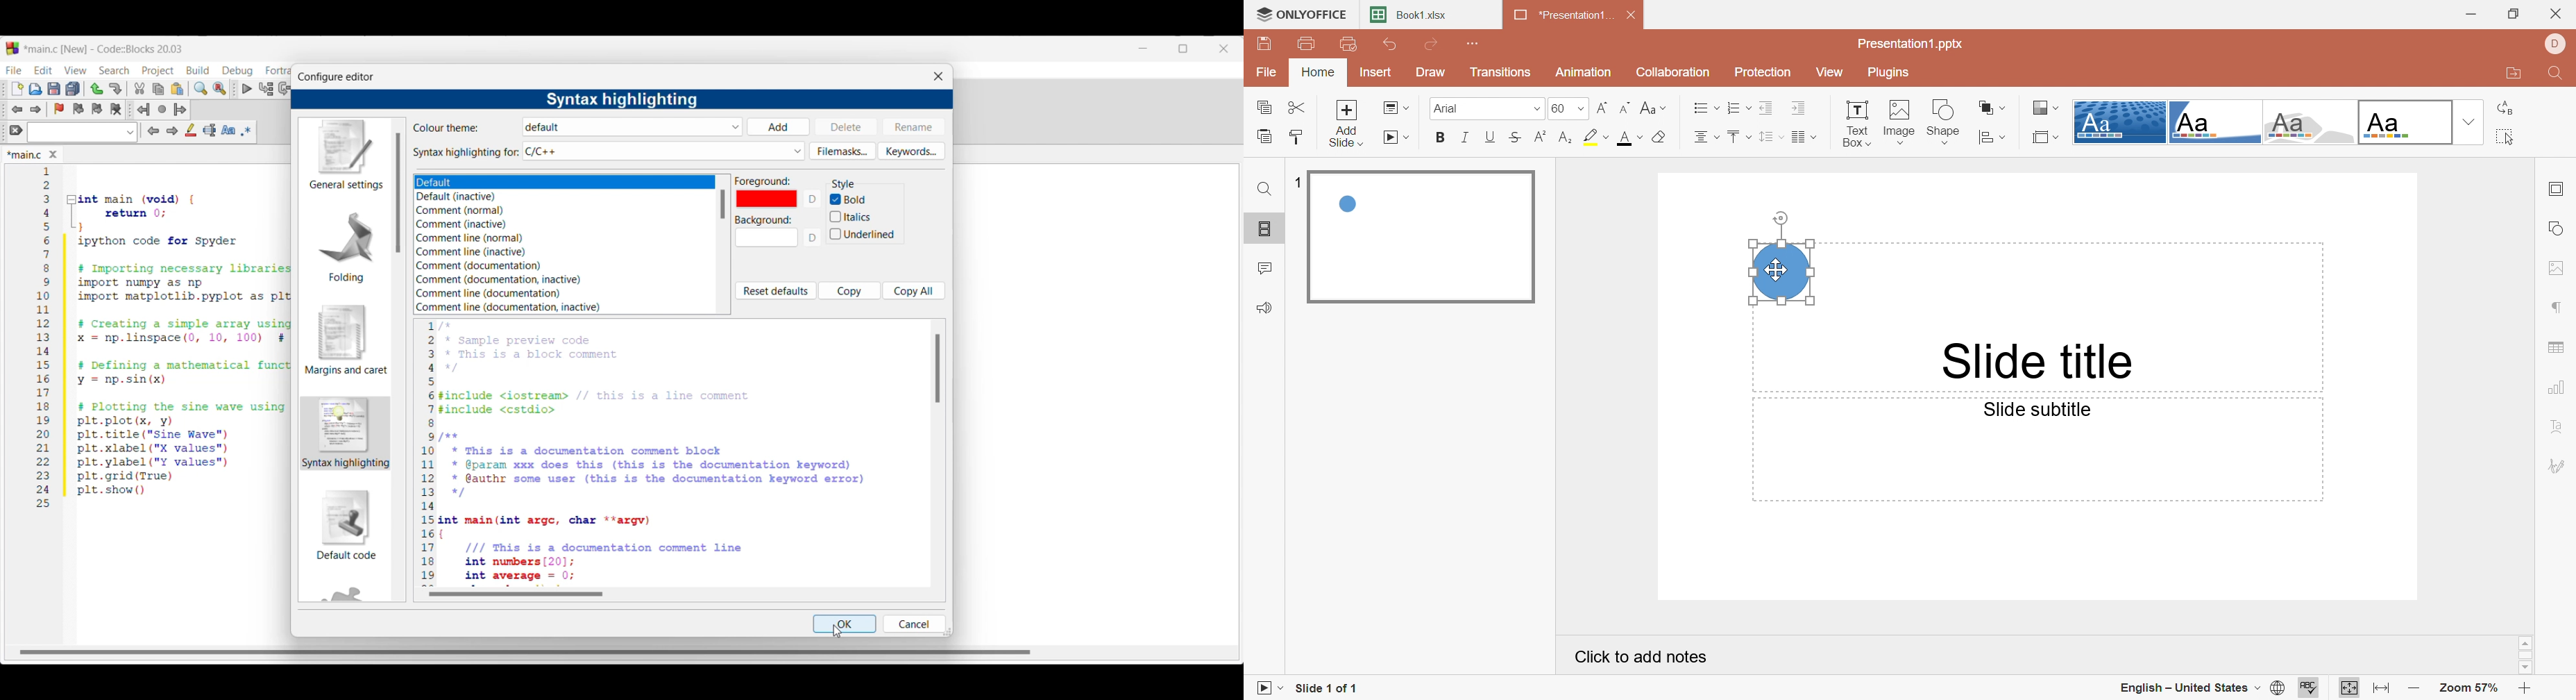 This screenshot has height=700, width=2576. What do you see at coordinates (12, 49) in the screenshot?
I see `codeblock logo` at bounding box center [12, 49].